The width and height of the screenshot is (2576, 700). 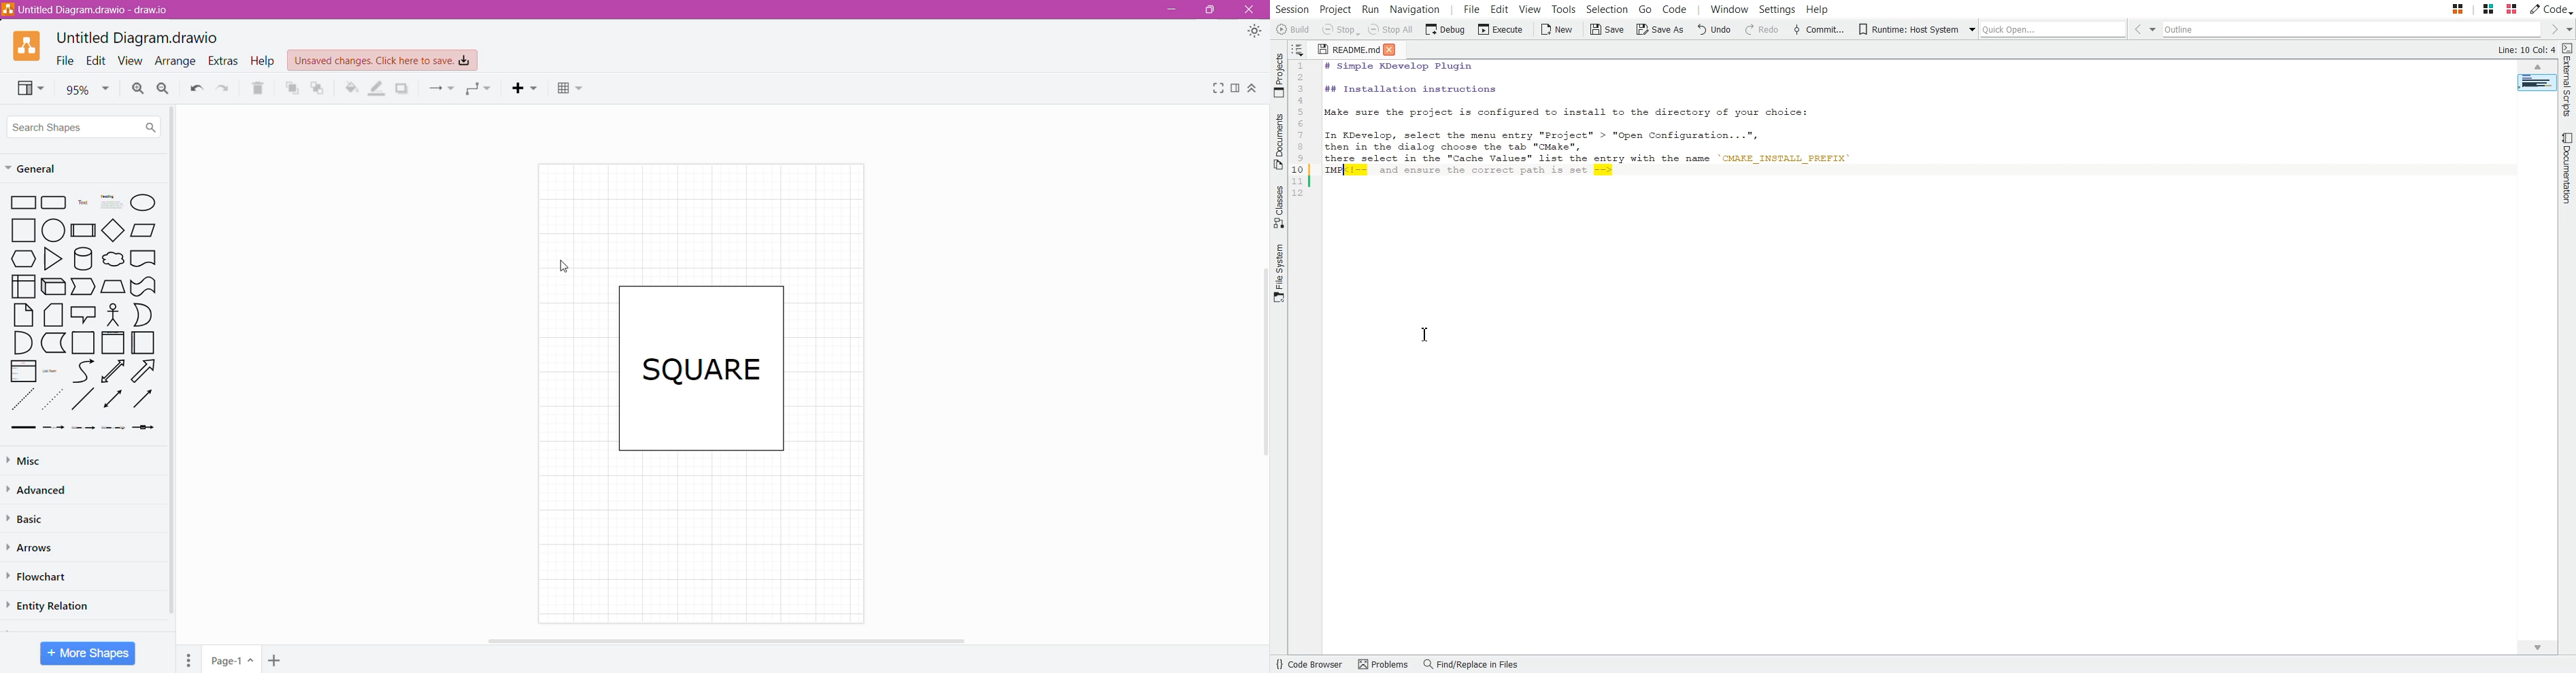 What do you see at coordinates (146, 430) in the screenshot?
I see `Arrow with a Box ` at bounding box center [146, 430].